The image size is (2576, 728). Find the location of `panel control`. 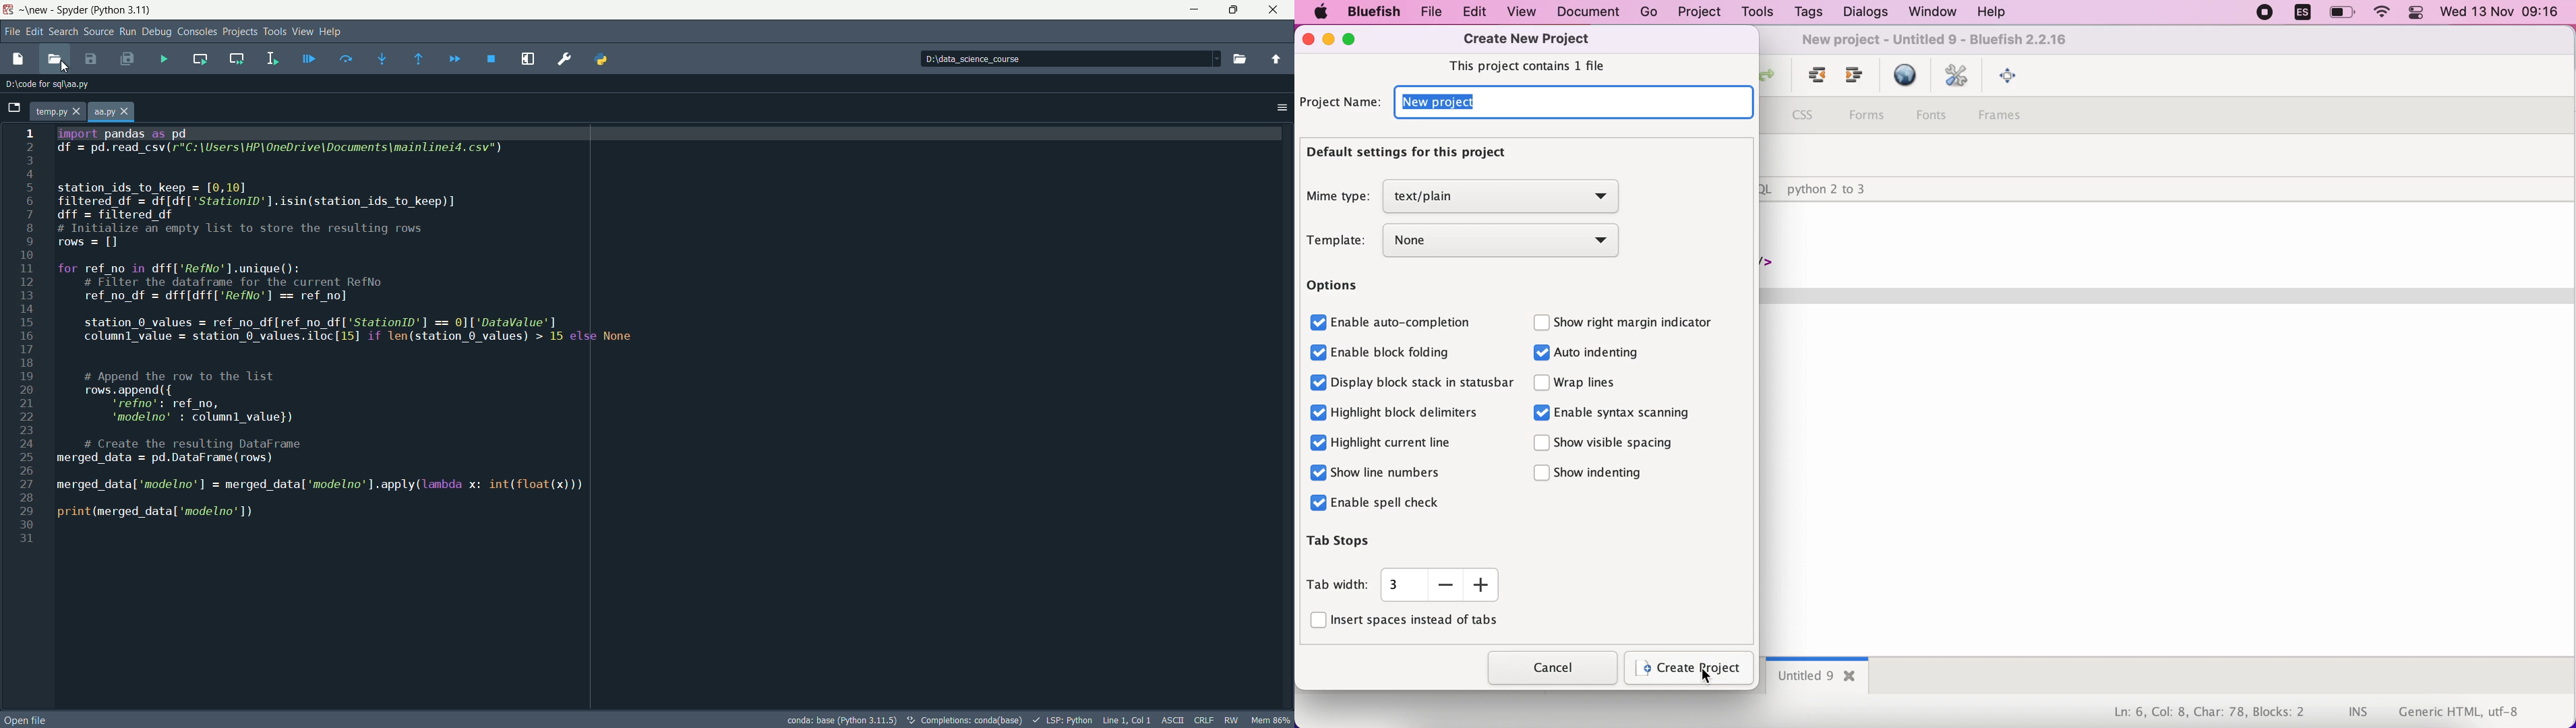

panel control is located at coordinates (2416, 14).